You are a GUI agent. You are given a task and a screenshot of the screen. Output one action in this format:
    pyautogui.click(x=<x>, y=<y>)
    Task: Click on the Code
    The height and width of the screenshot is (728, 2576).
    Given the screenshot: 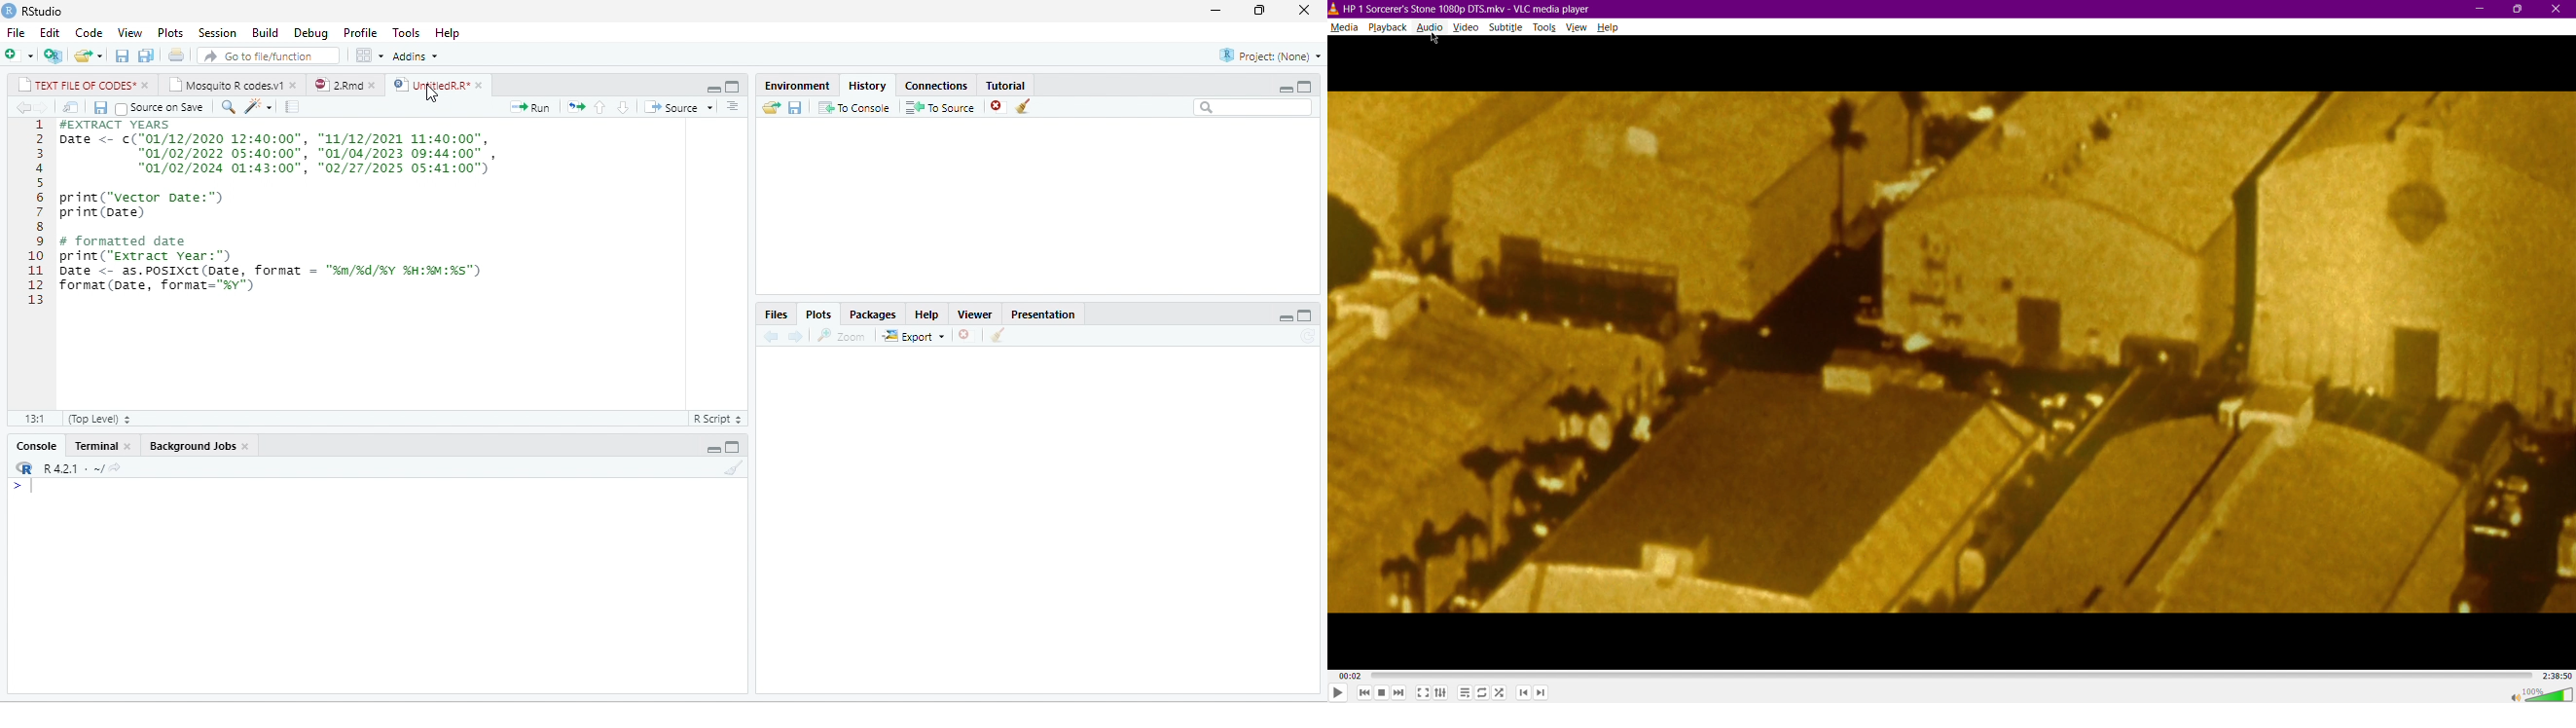 What is the action you would take?
    pyautogui.click(x=90, y=33)
    